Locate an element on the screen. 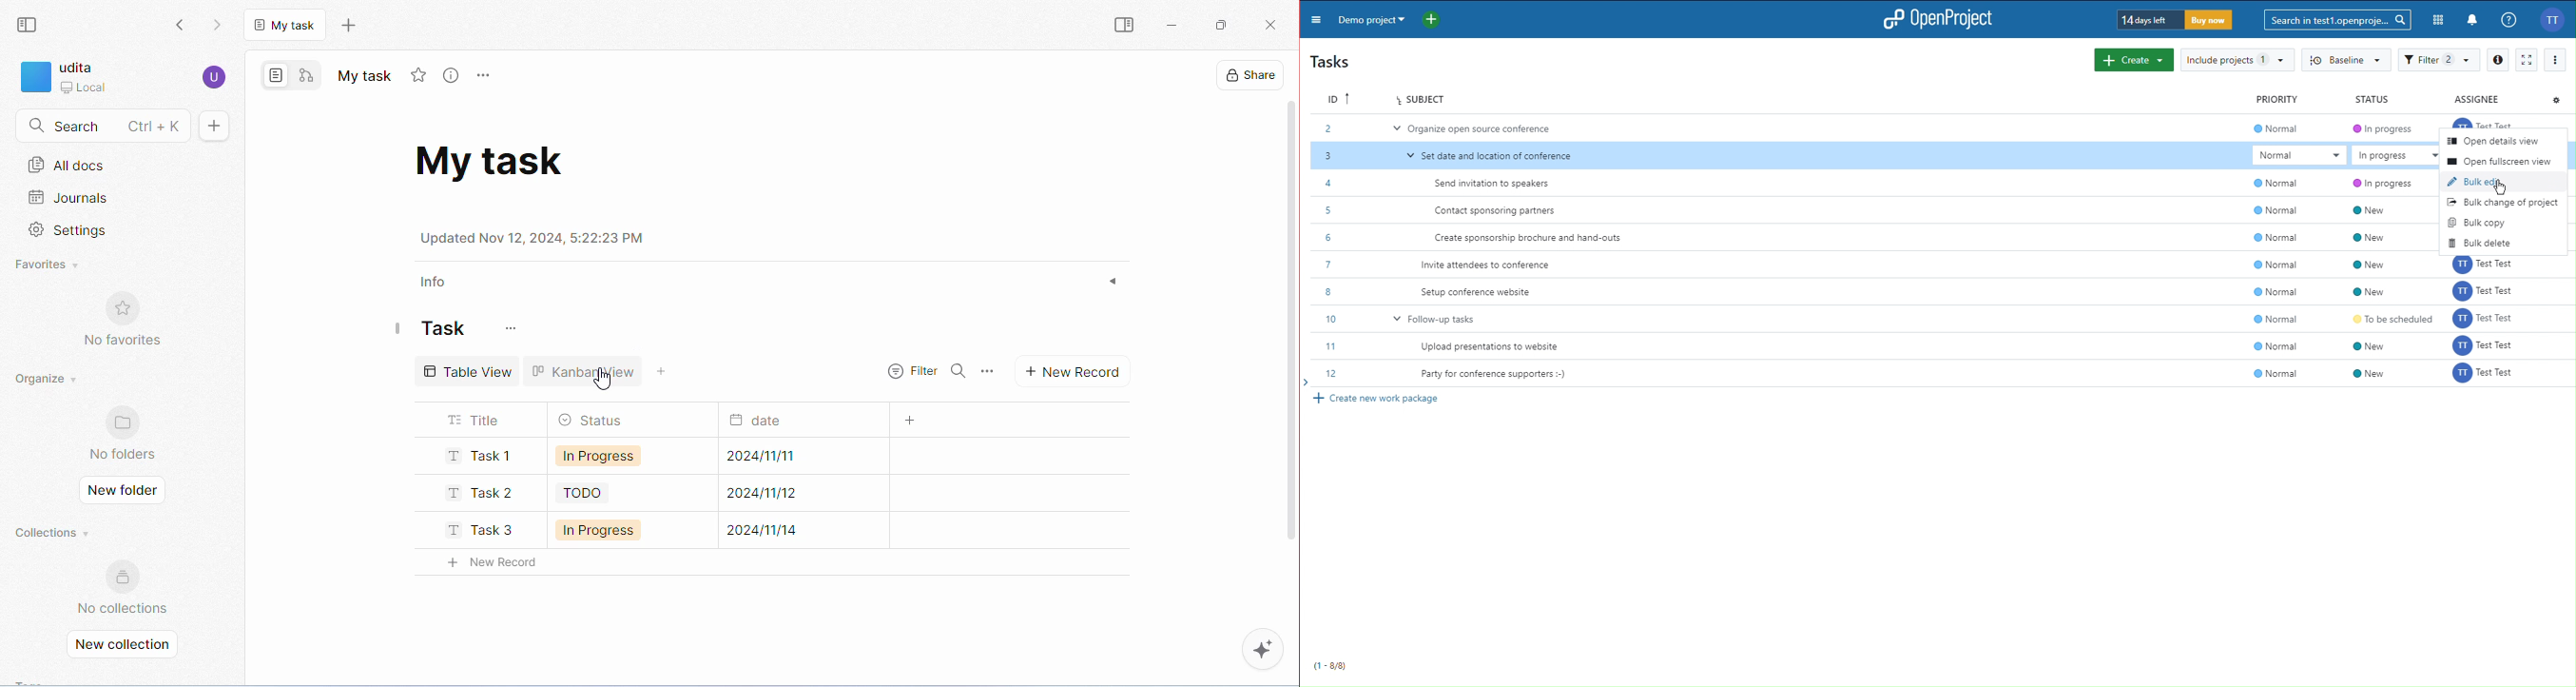 The height and width of the screenshot is (700, 2576). drag to move task is located at coordinates (399, 332).